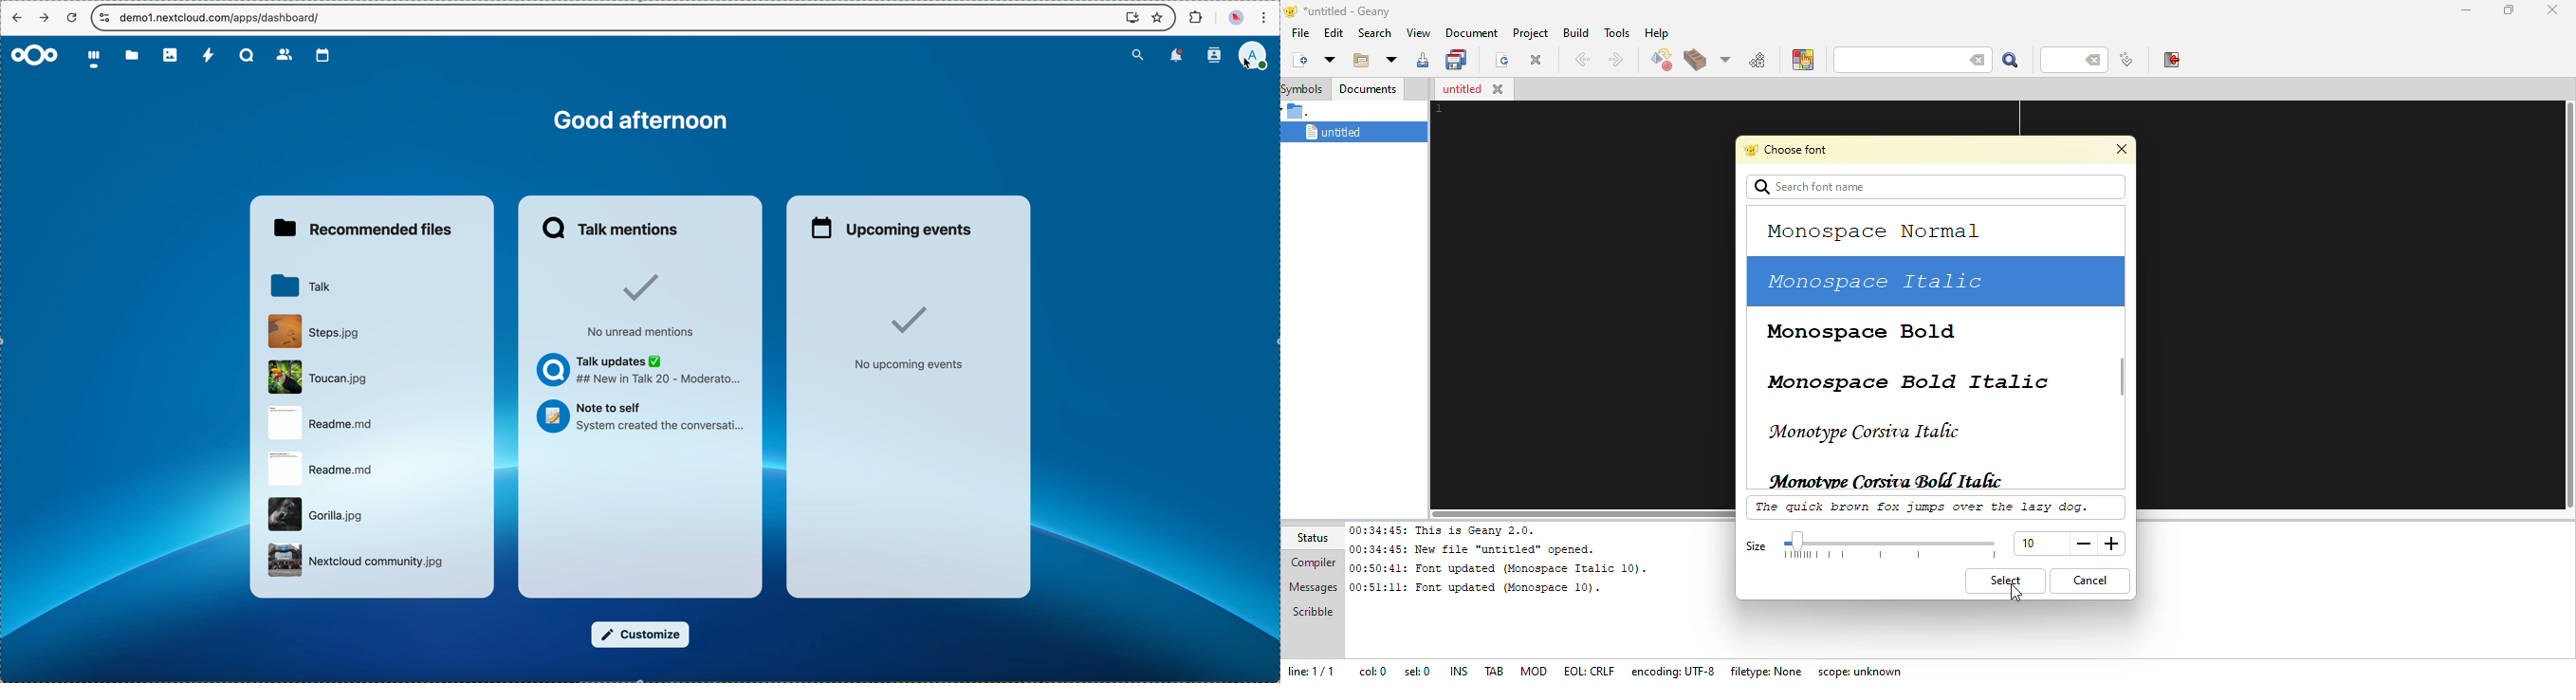 Image resolution: width=2576 pixels, height=700 pixels. I want to click on Nextcloud logo, so click(35, 54).